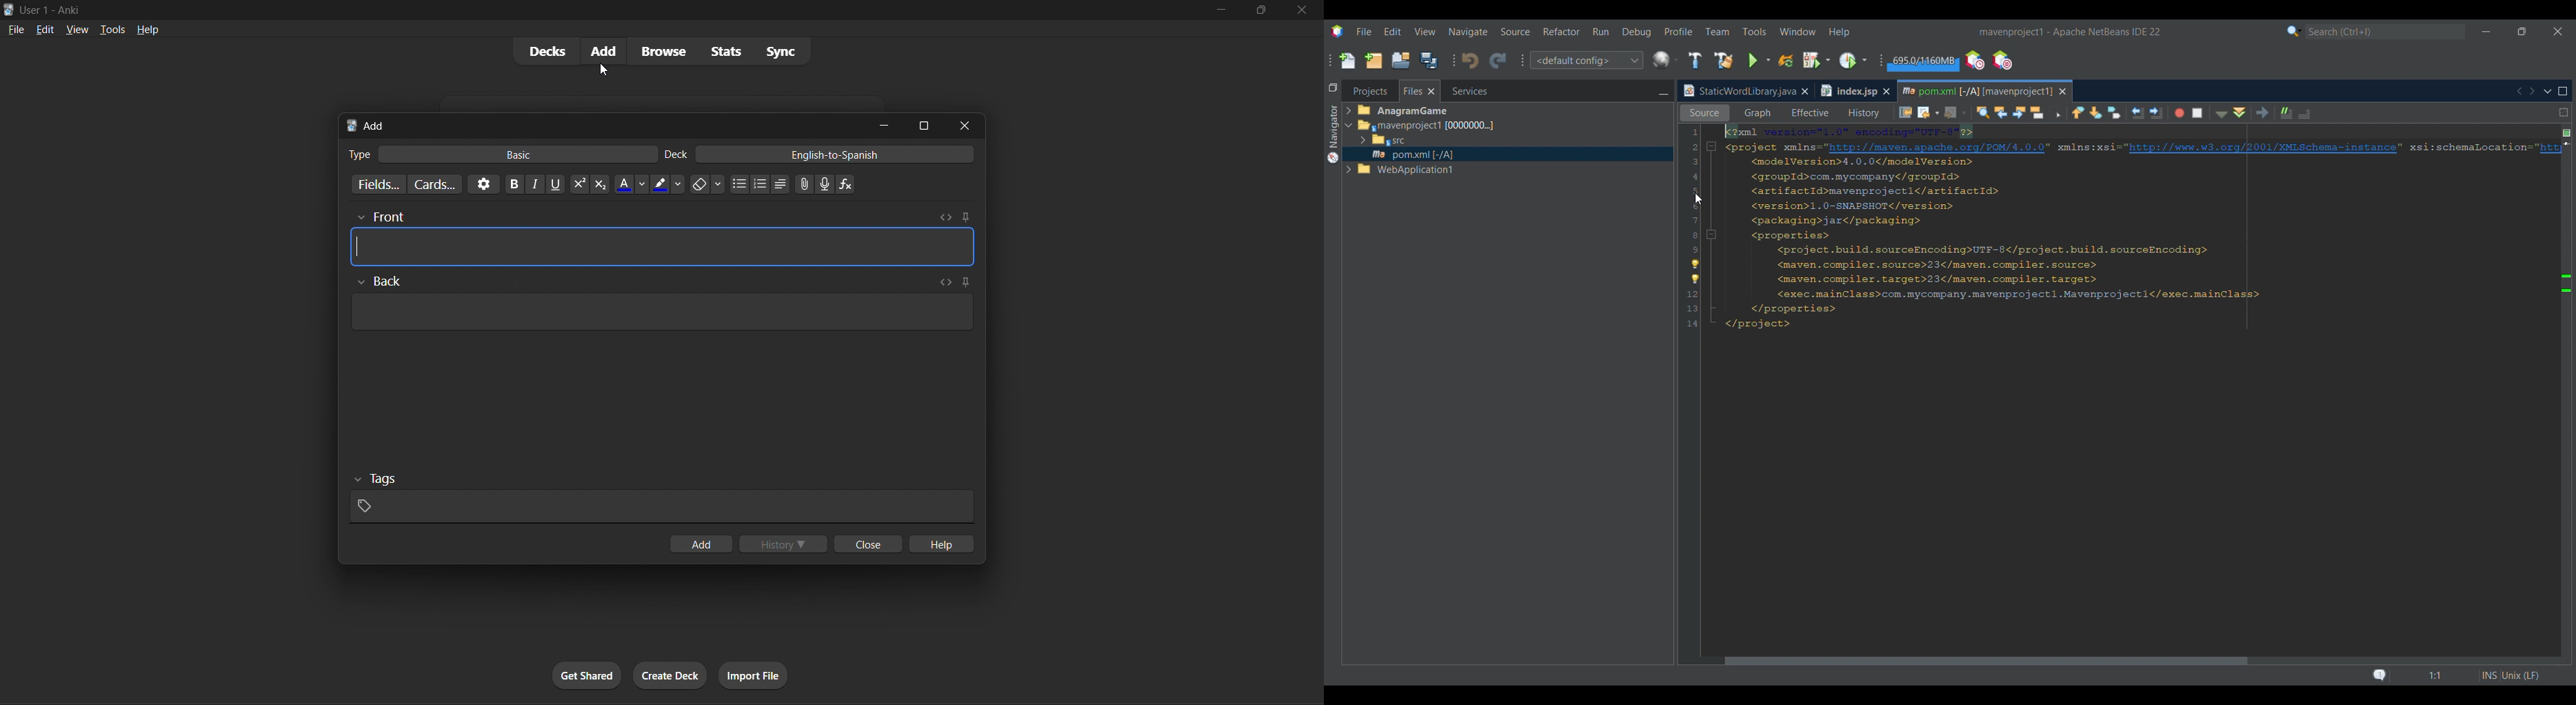 This screenshot has height=728, width=2576. What do you see at coordinates (1257, 10) in the screenshot?
I see `maximize/restore` at bounding box center [1257, 10].